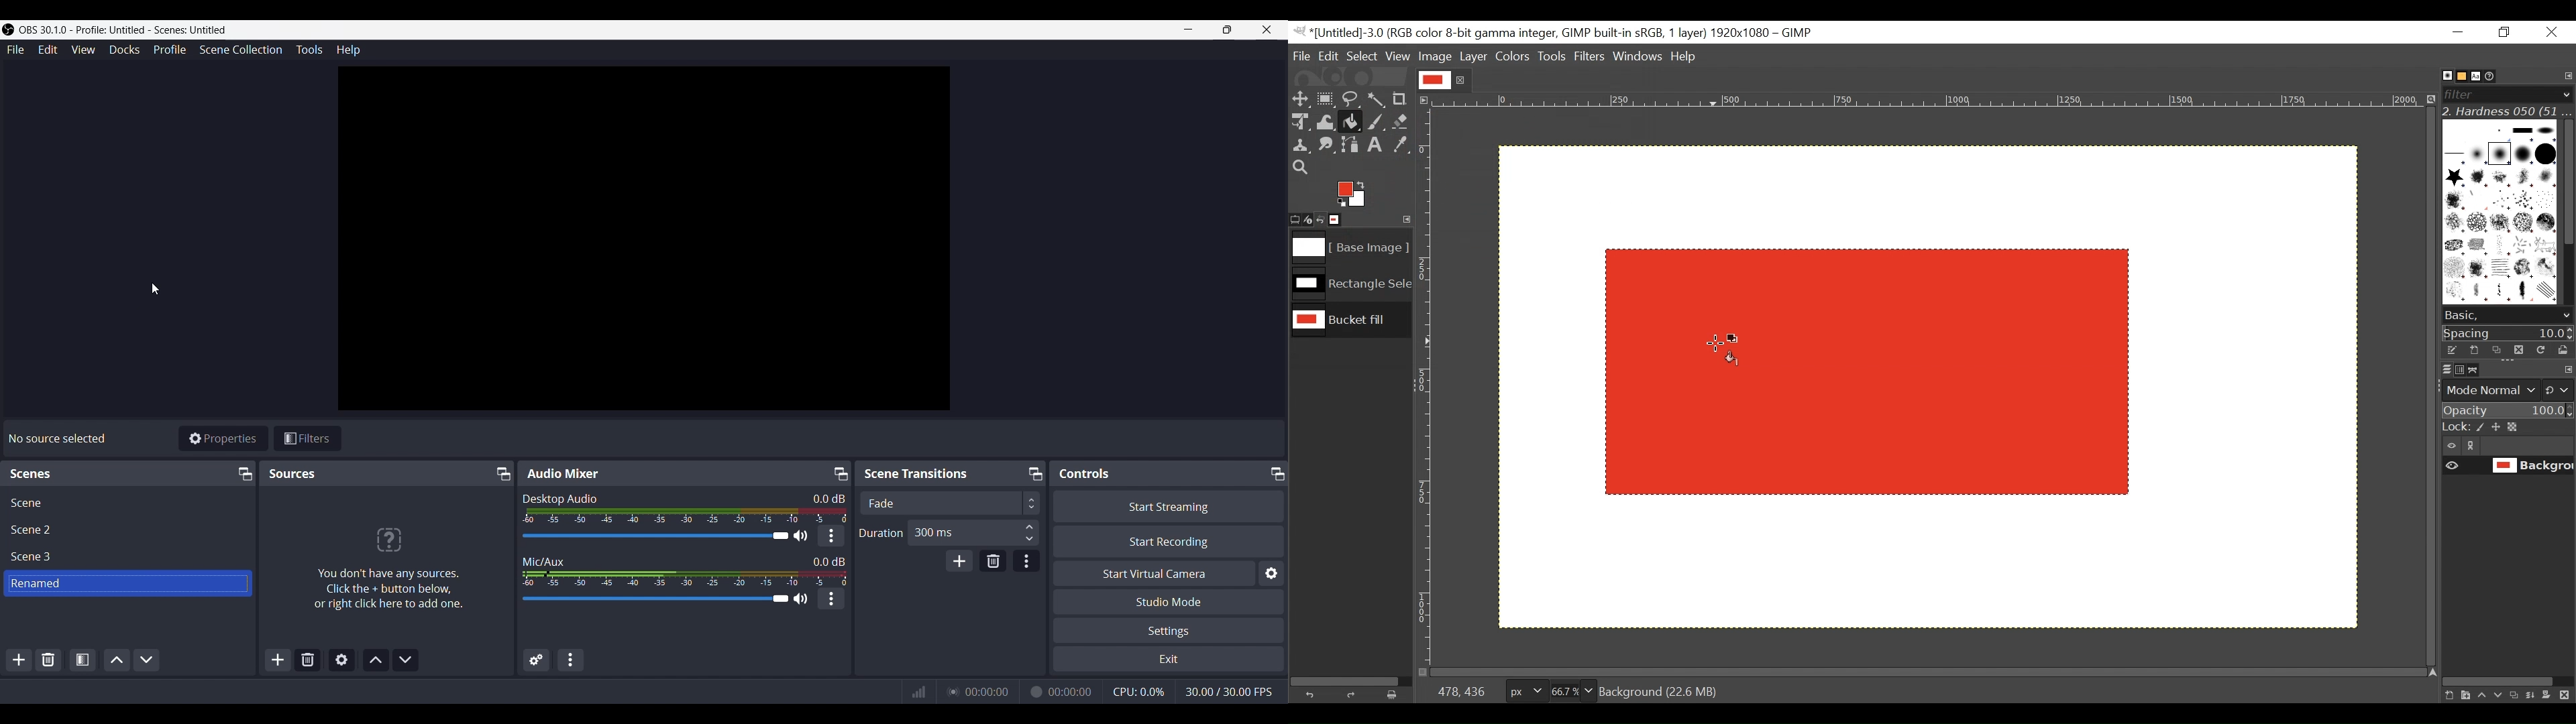 The image size is (2576, 728). Describe the element at coordinates (1171, 631) in the screenshot. I see `Settings` at that location.